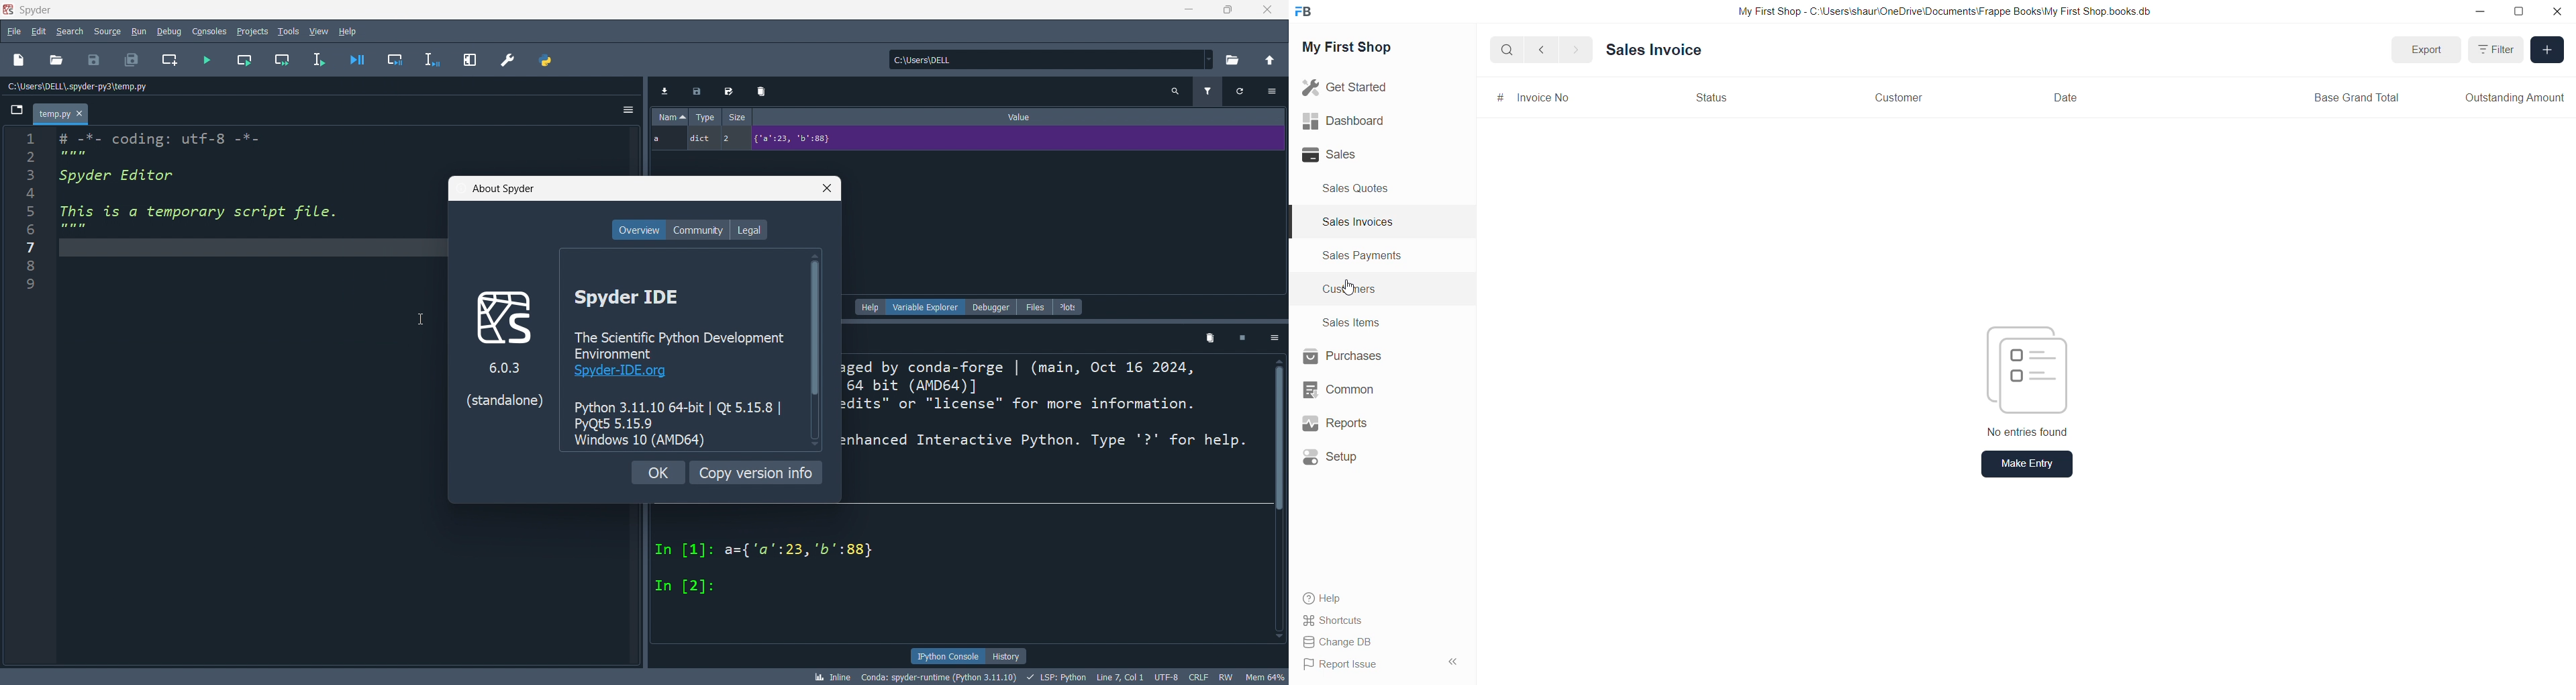 The width and height of the screenshot is (2576, 700). I want to click on Refersh, so click(1241, 92).